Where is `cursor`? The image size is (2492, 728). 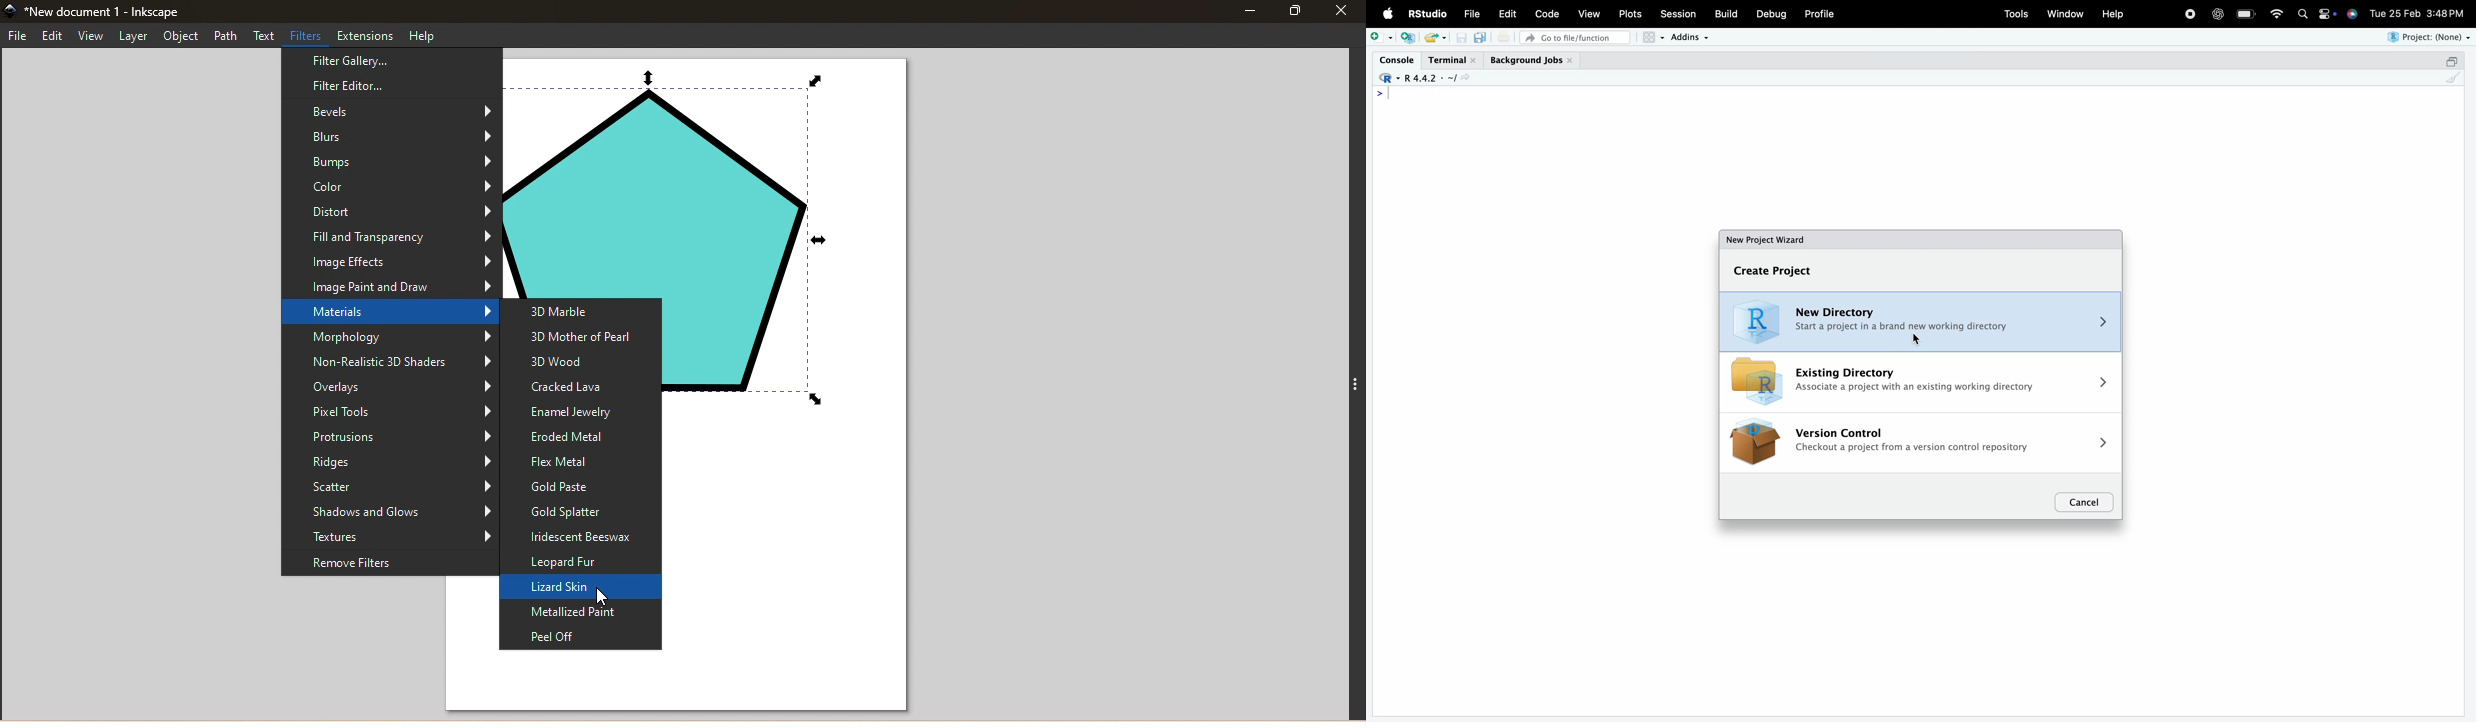
cursor is located at coordinates (603, 597).